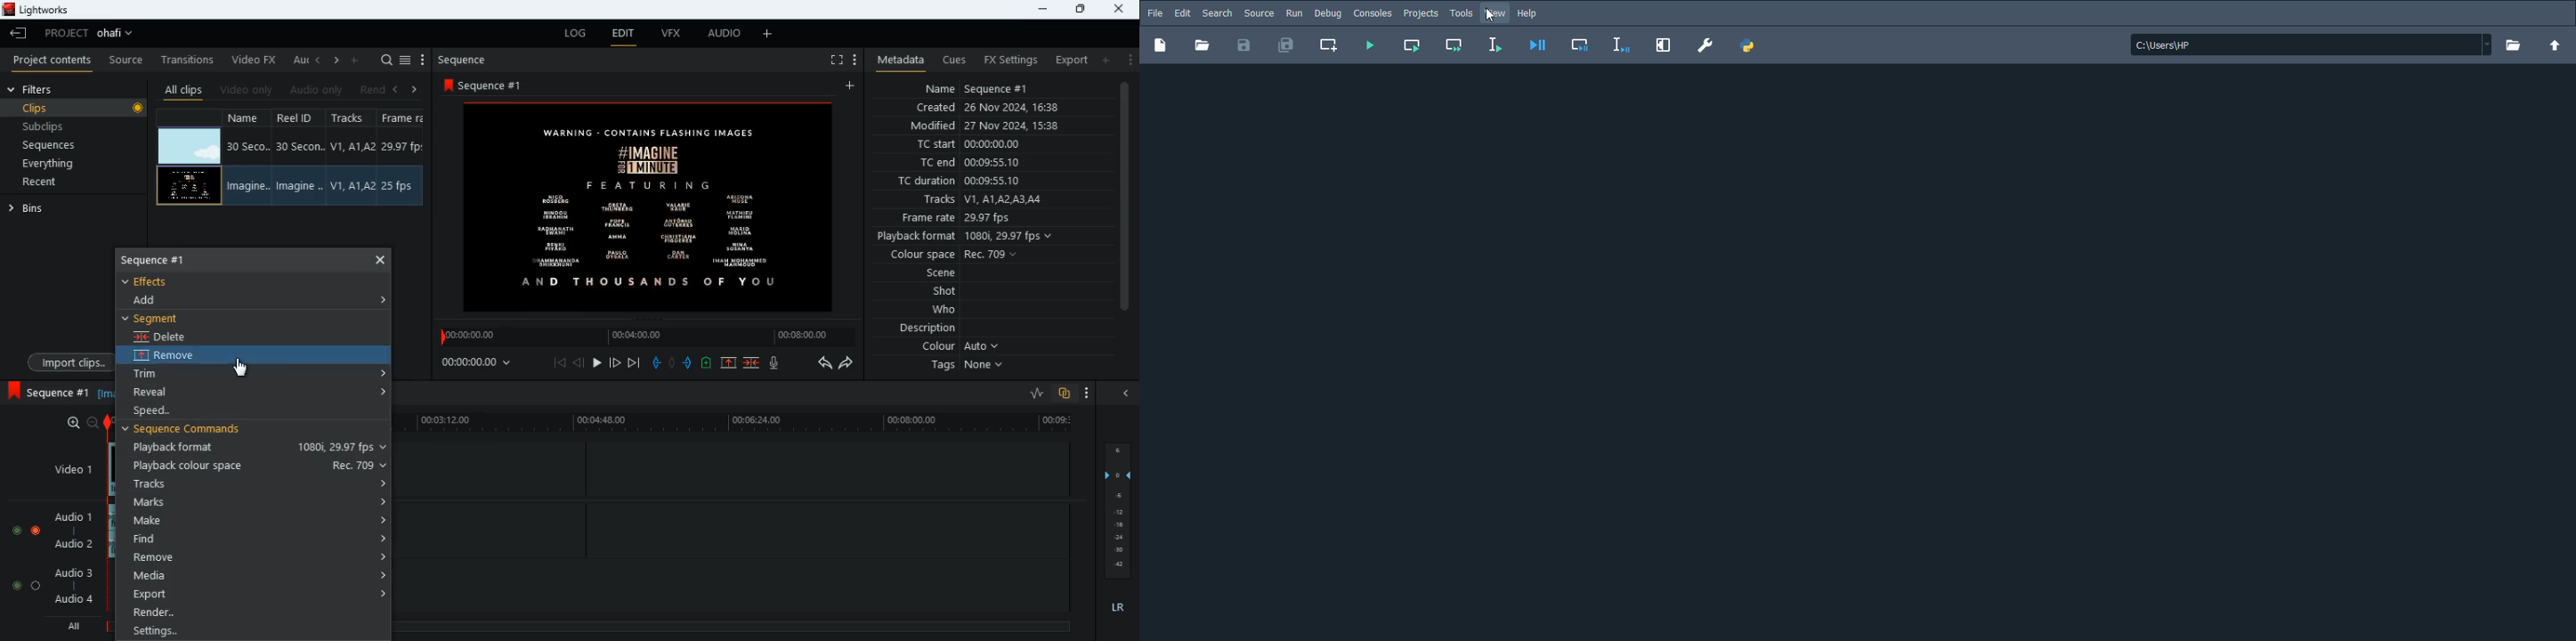  I want to click on ratio, so click(1038, 393).